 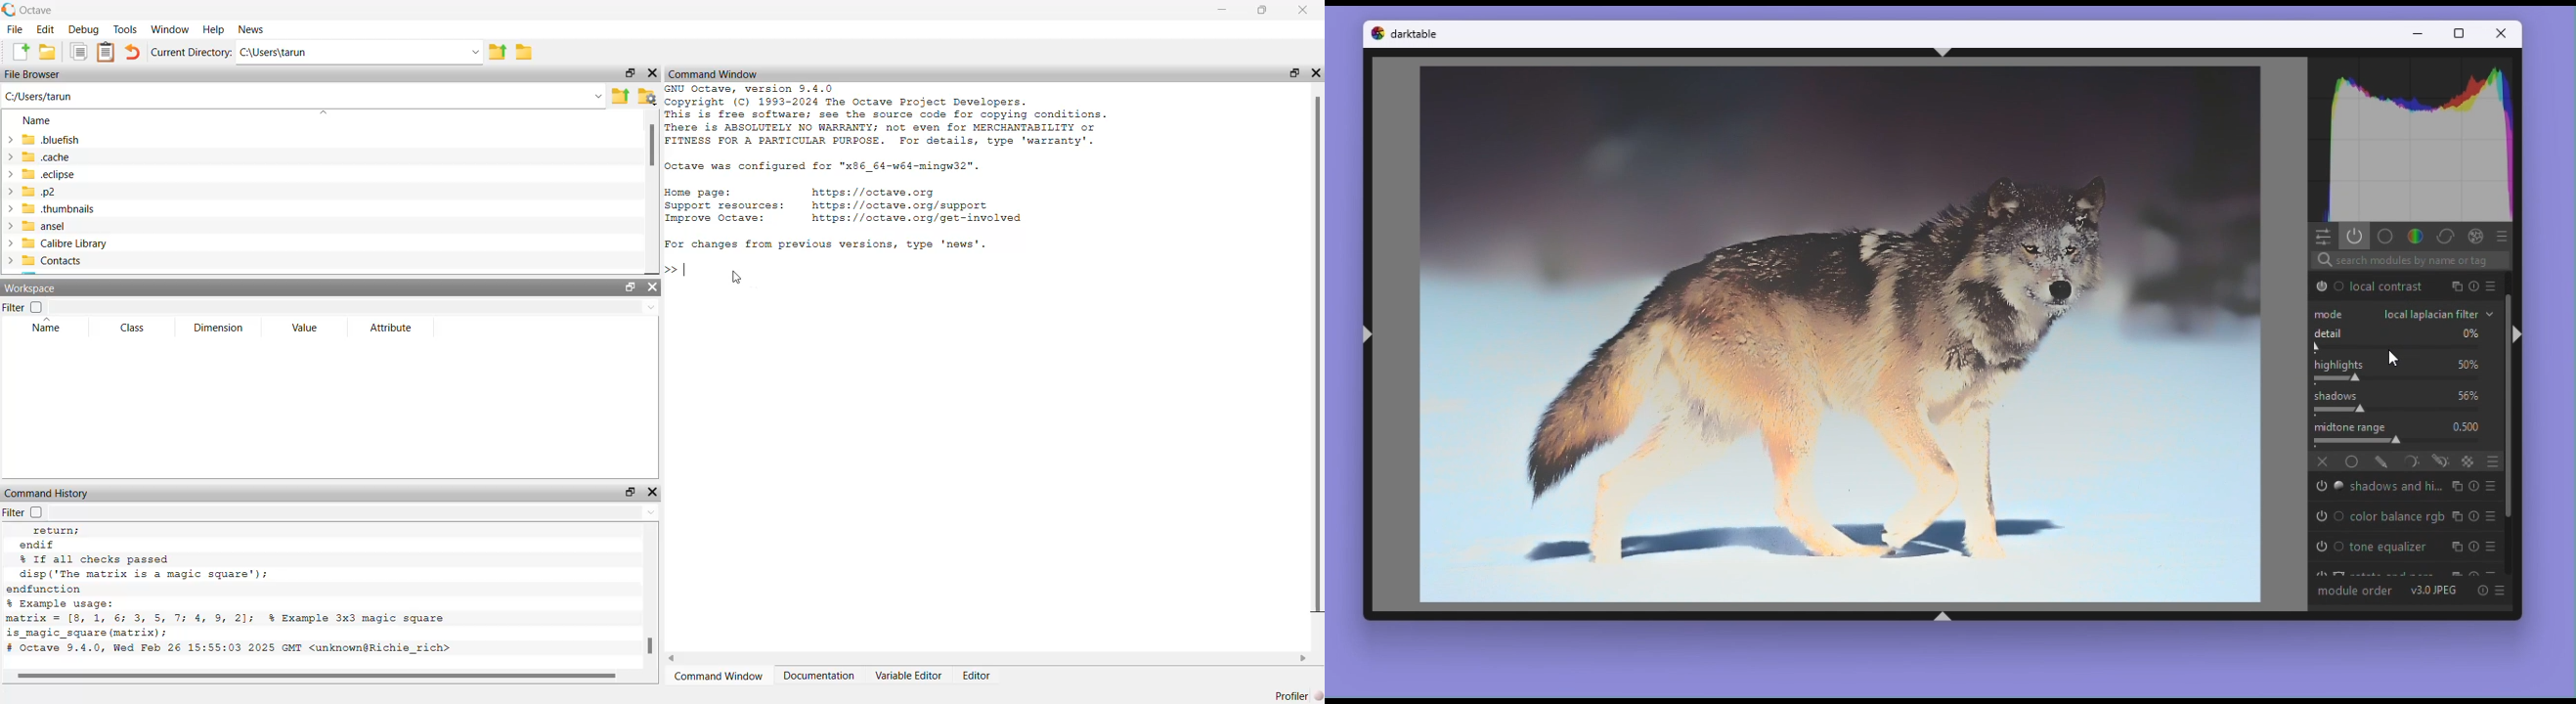 I want to click on Workspace, so click(x=31, y=288).